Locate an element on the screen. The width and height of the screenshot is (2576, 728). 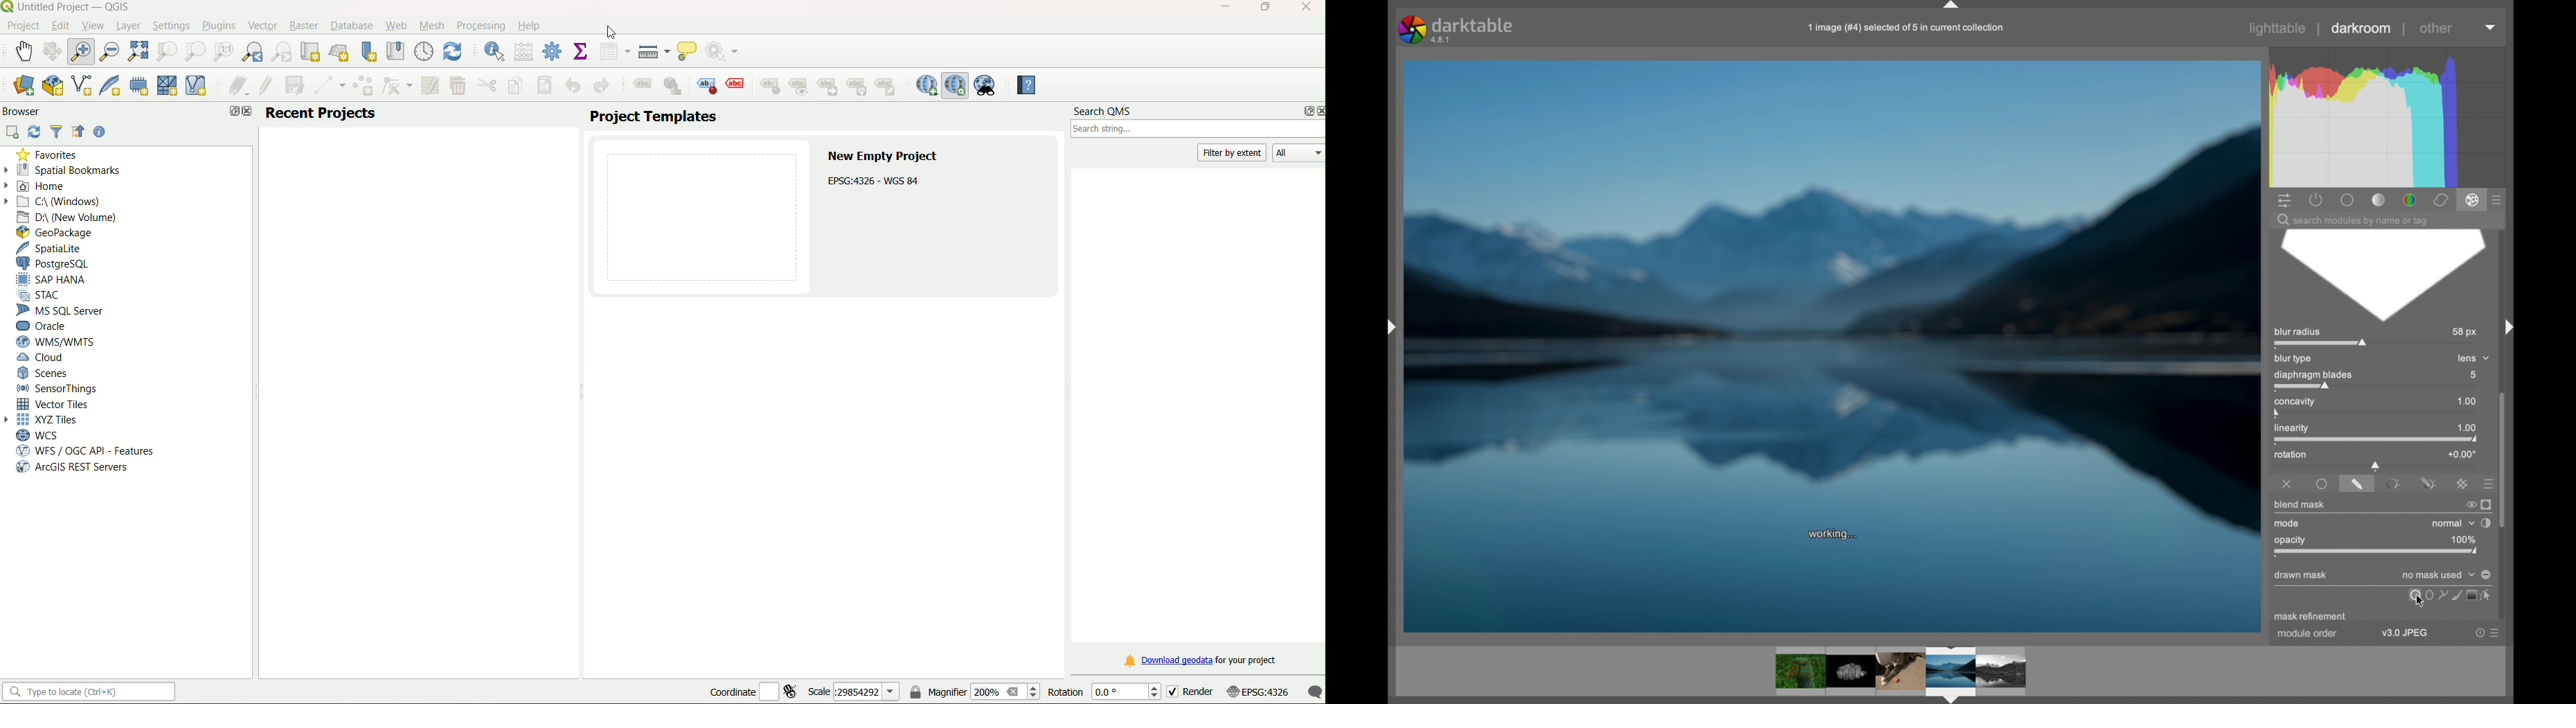
color is located at coordinates (2409, 199).